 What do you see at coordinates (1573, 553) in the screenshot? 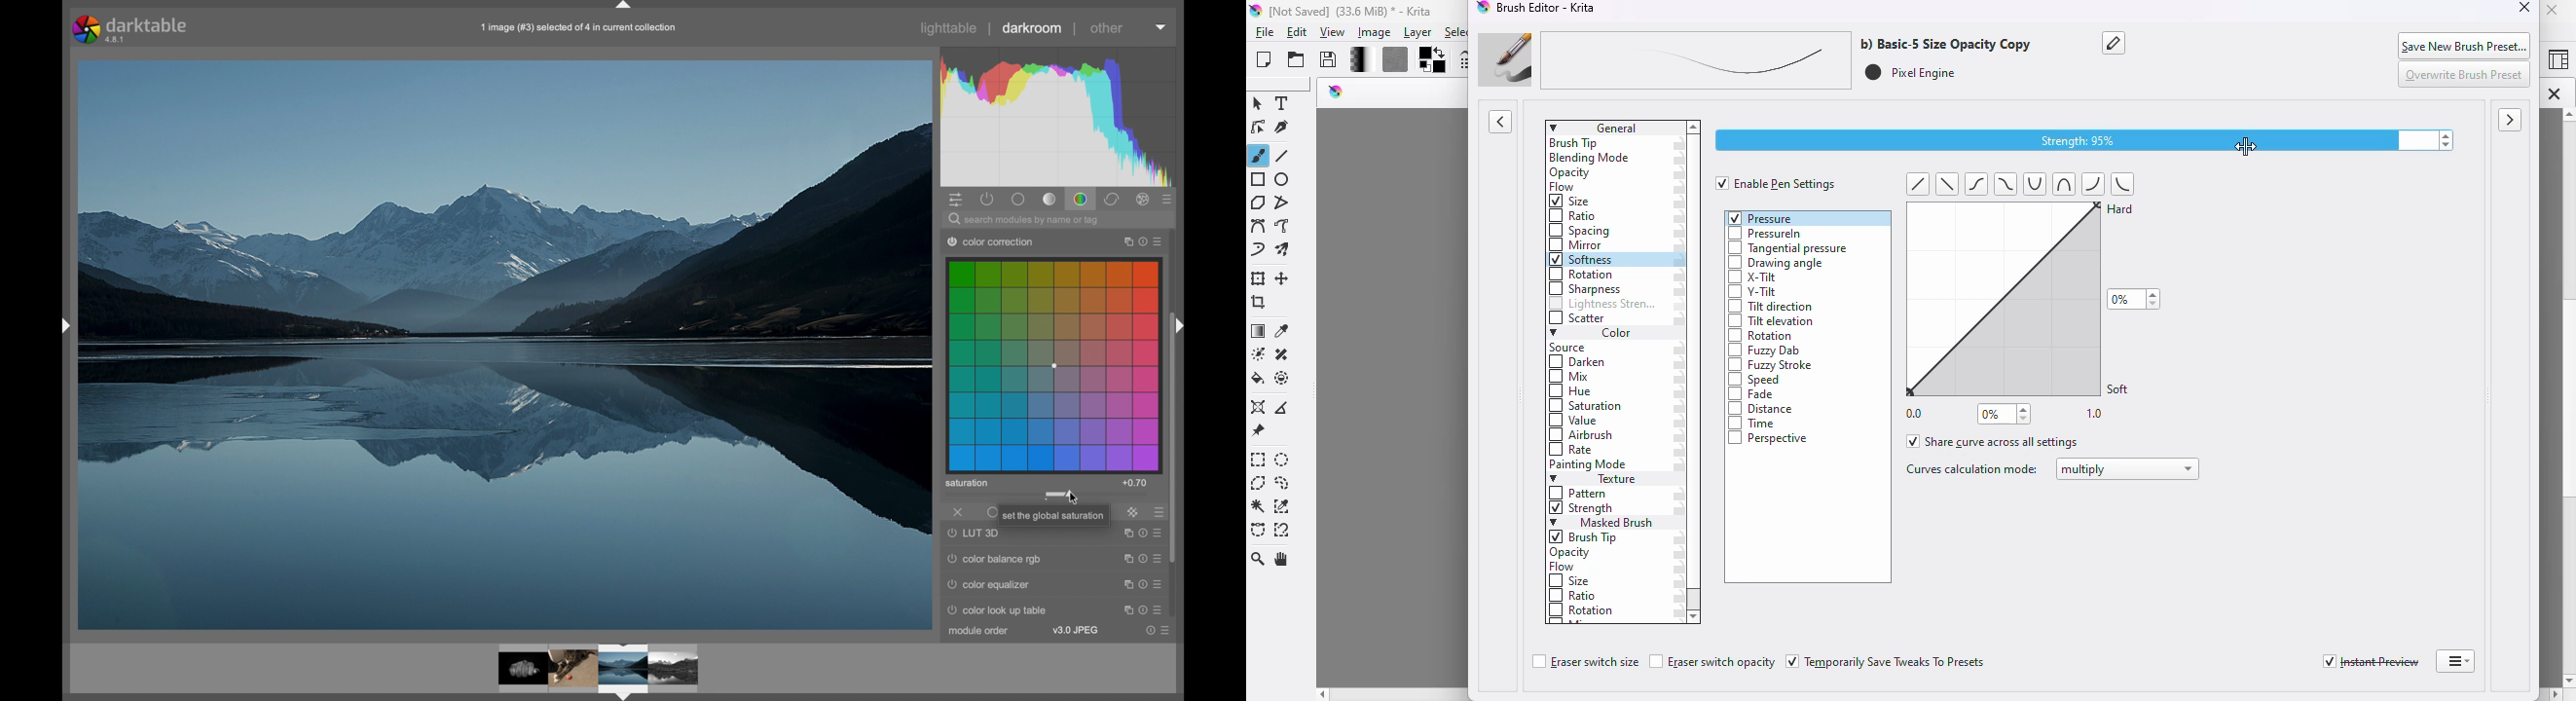
I see `opacity` at bounding box center [1573, 553].